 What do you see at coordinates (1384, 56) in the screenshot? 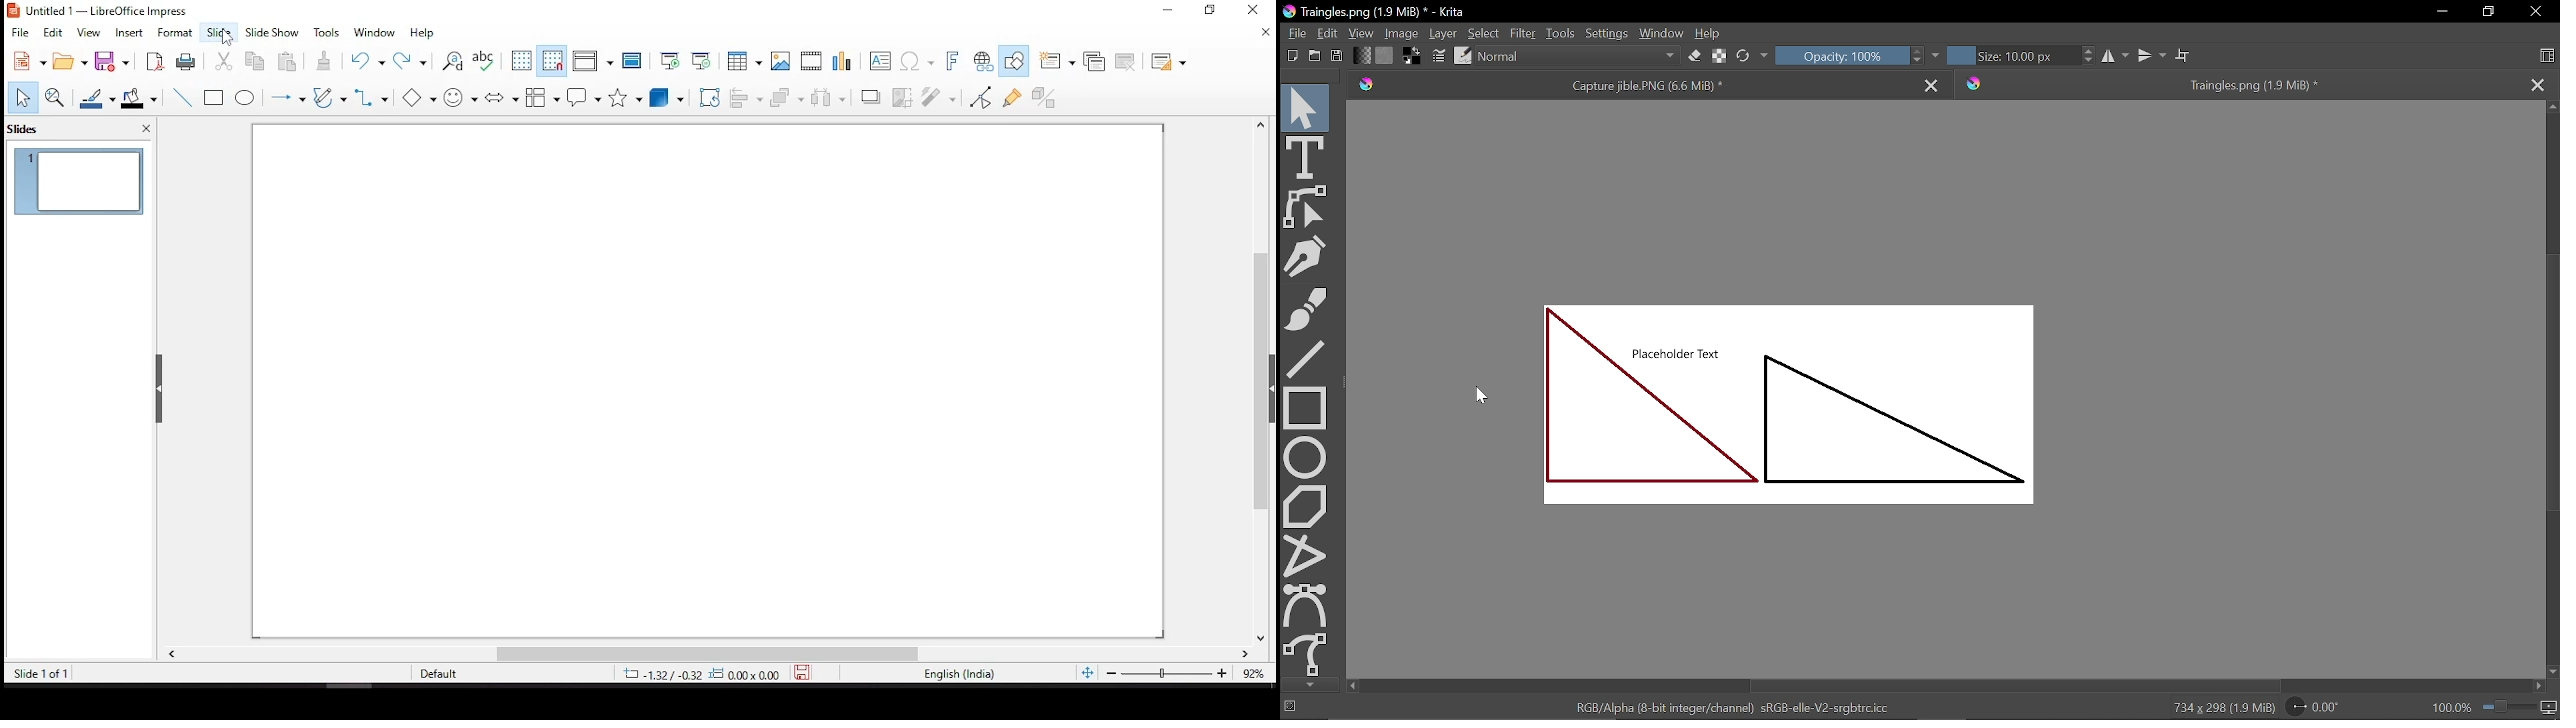
I see `Fill pattern` at bounding box center [1384, 56].